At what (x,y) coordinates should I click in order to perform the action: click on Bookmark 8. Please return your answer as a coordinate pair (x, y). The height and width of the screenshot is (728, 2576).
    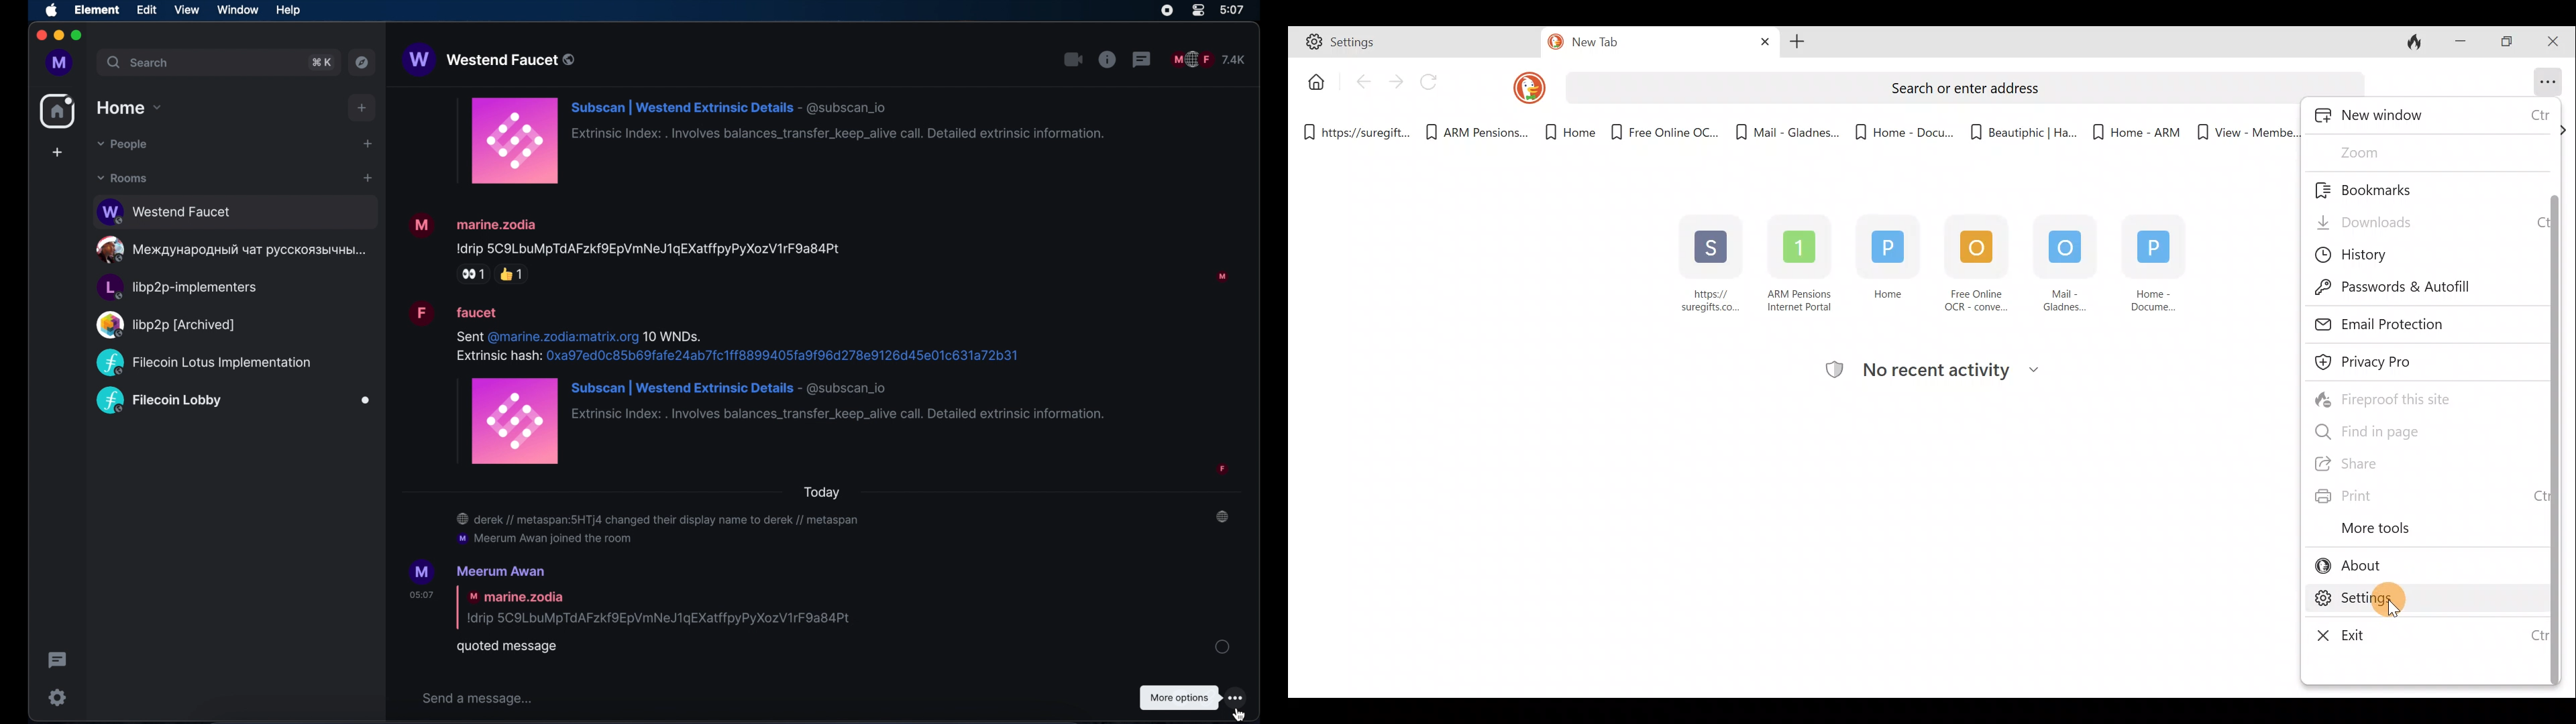
    Looking at the image, I should click on (2135, 130).